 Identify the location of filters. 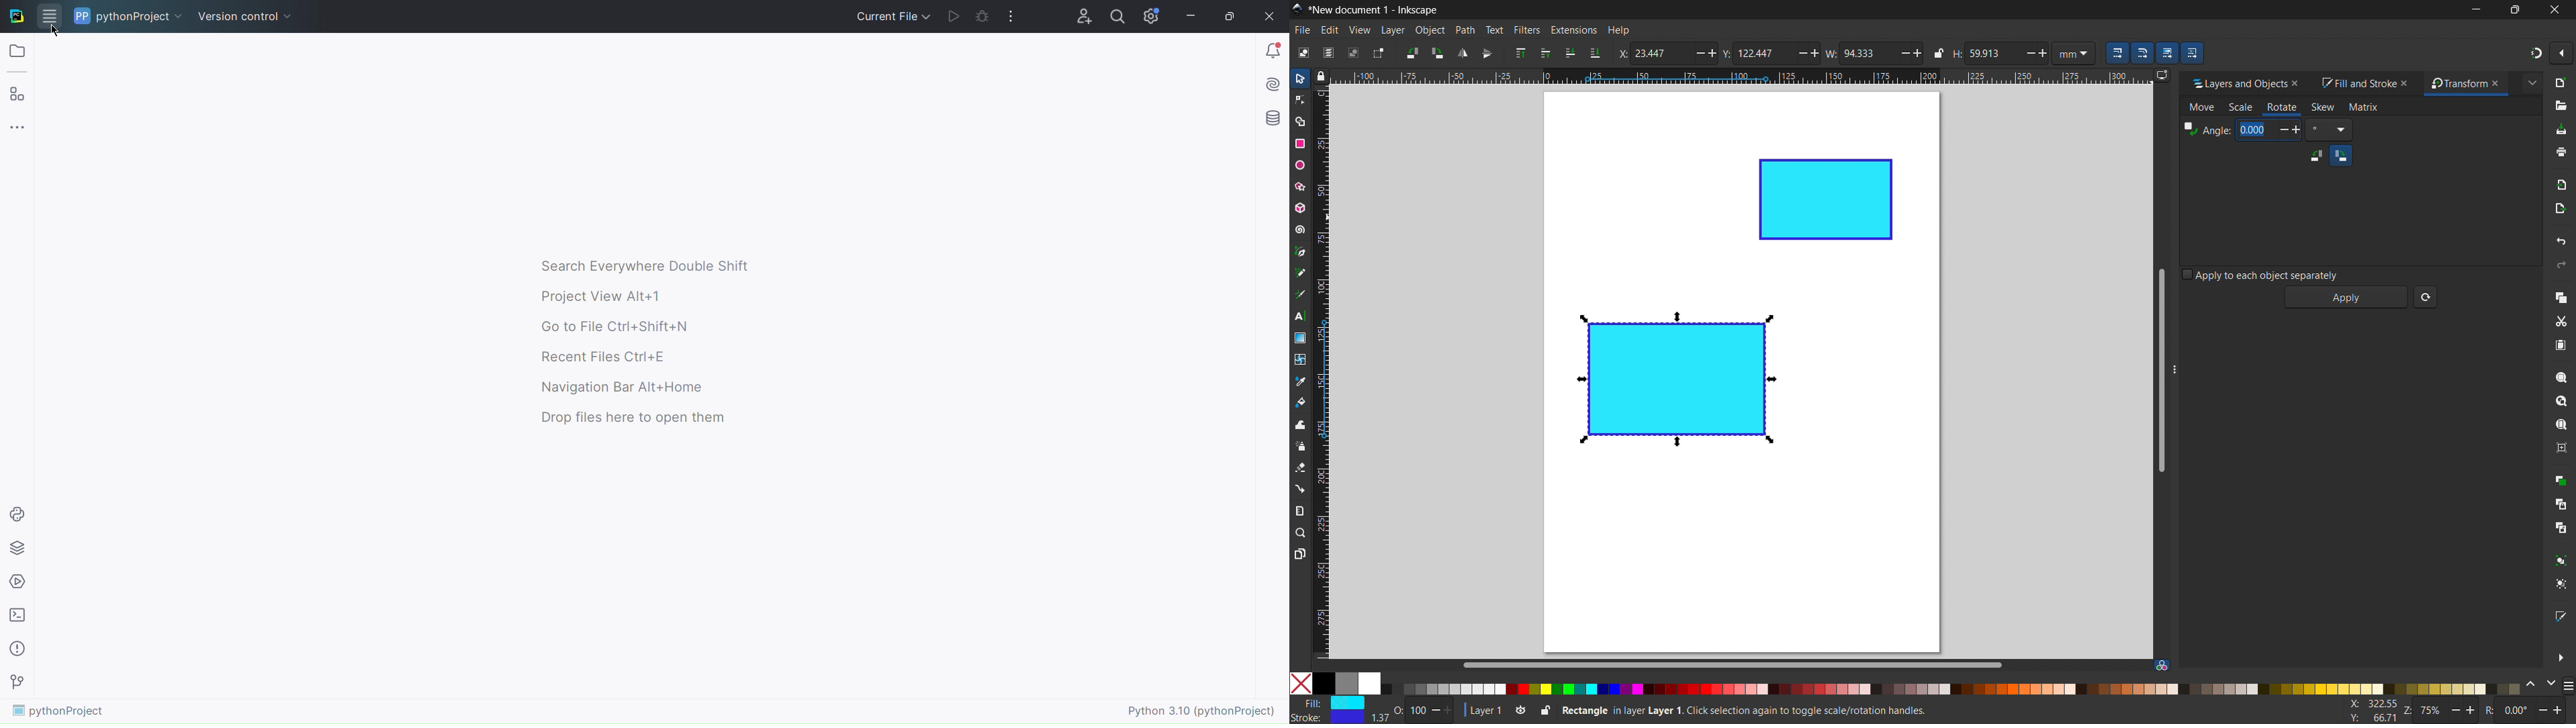
(1527, 29).